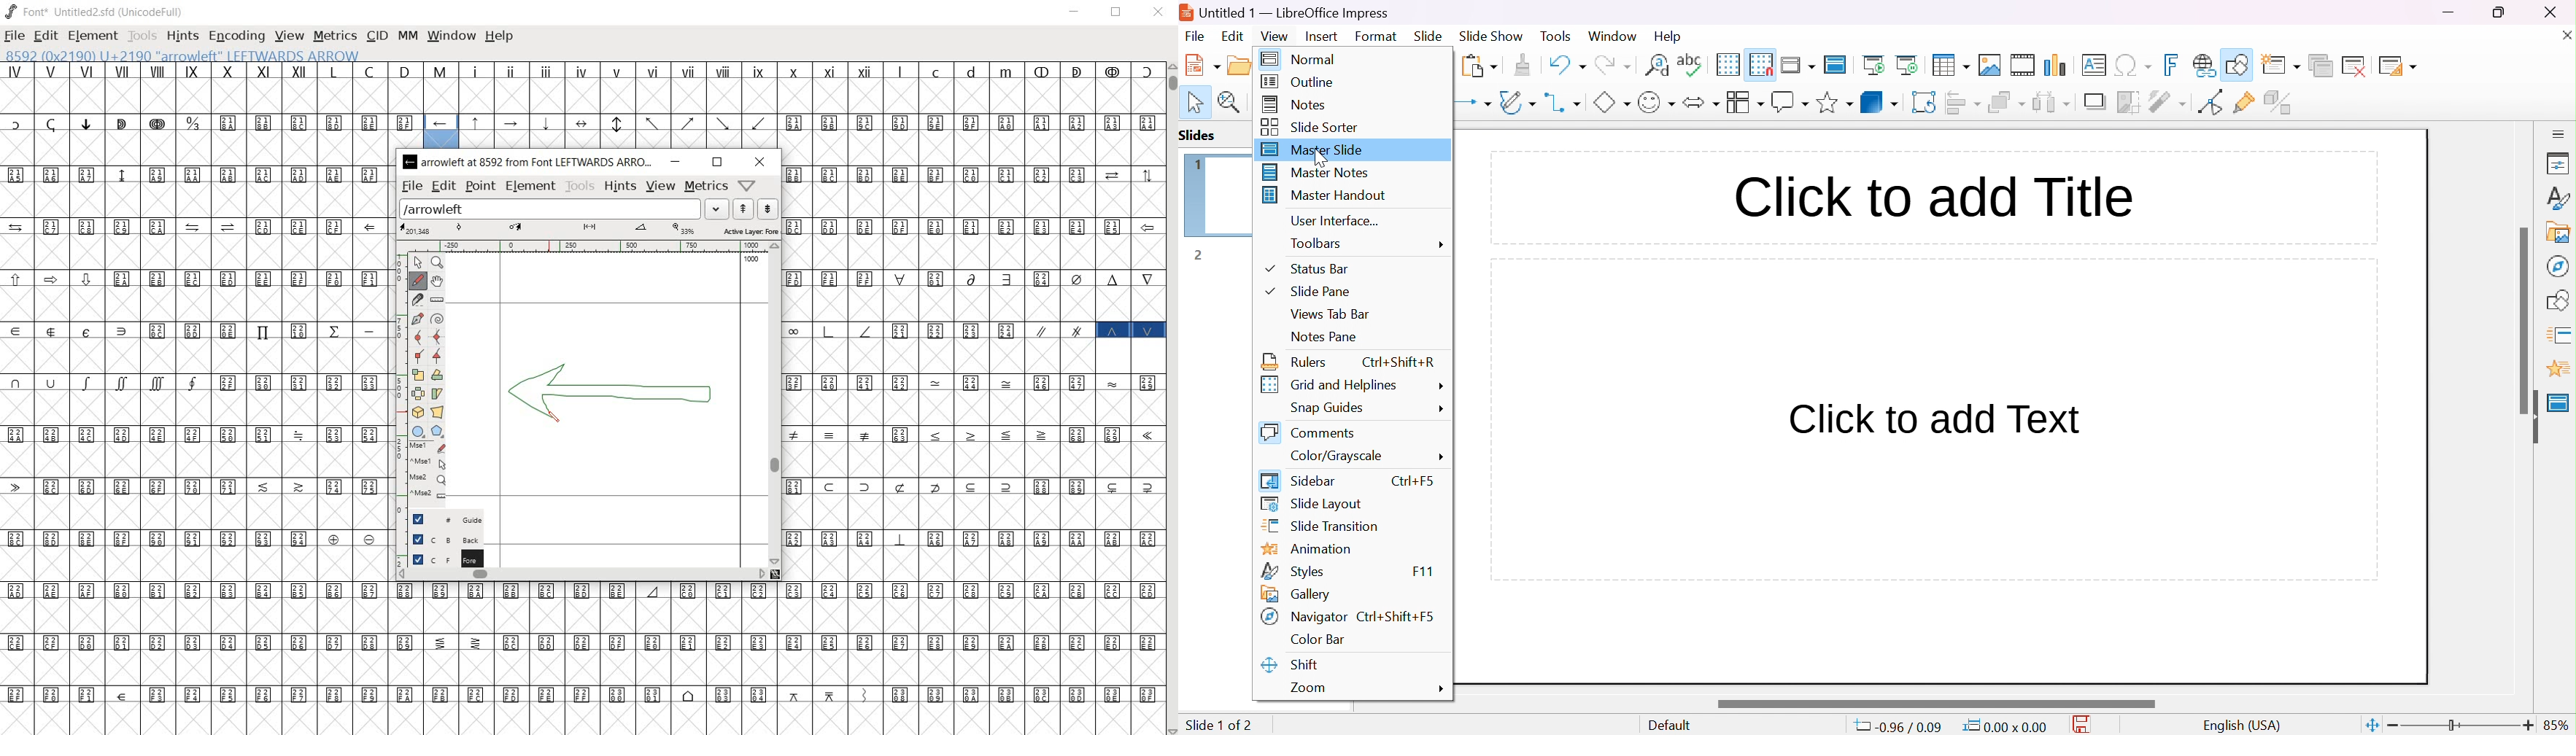 This screenshot has height=756, width=2576. I want to click on view, so click(290, 35).